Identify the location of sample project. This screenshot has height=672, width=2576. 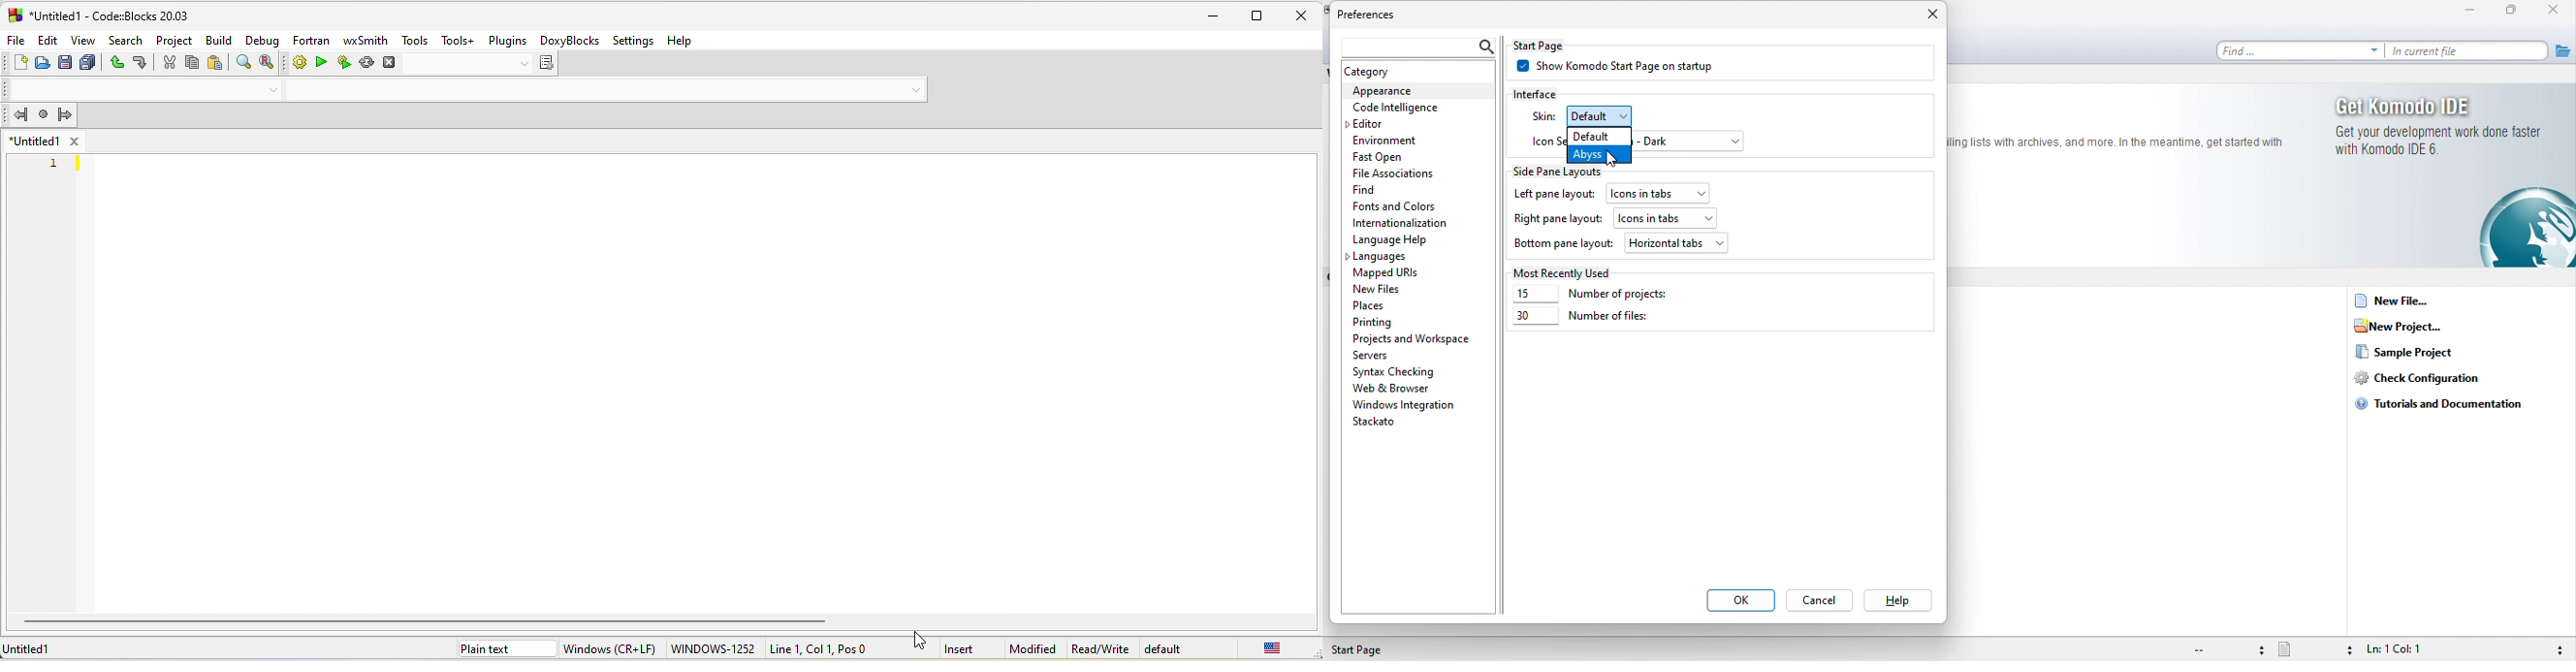
(2421, 353).